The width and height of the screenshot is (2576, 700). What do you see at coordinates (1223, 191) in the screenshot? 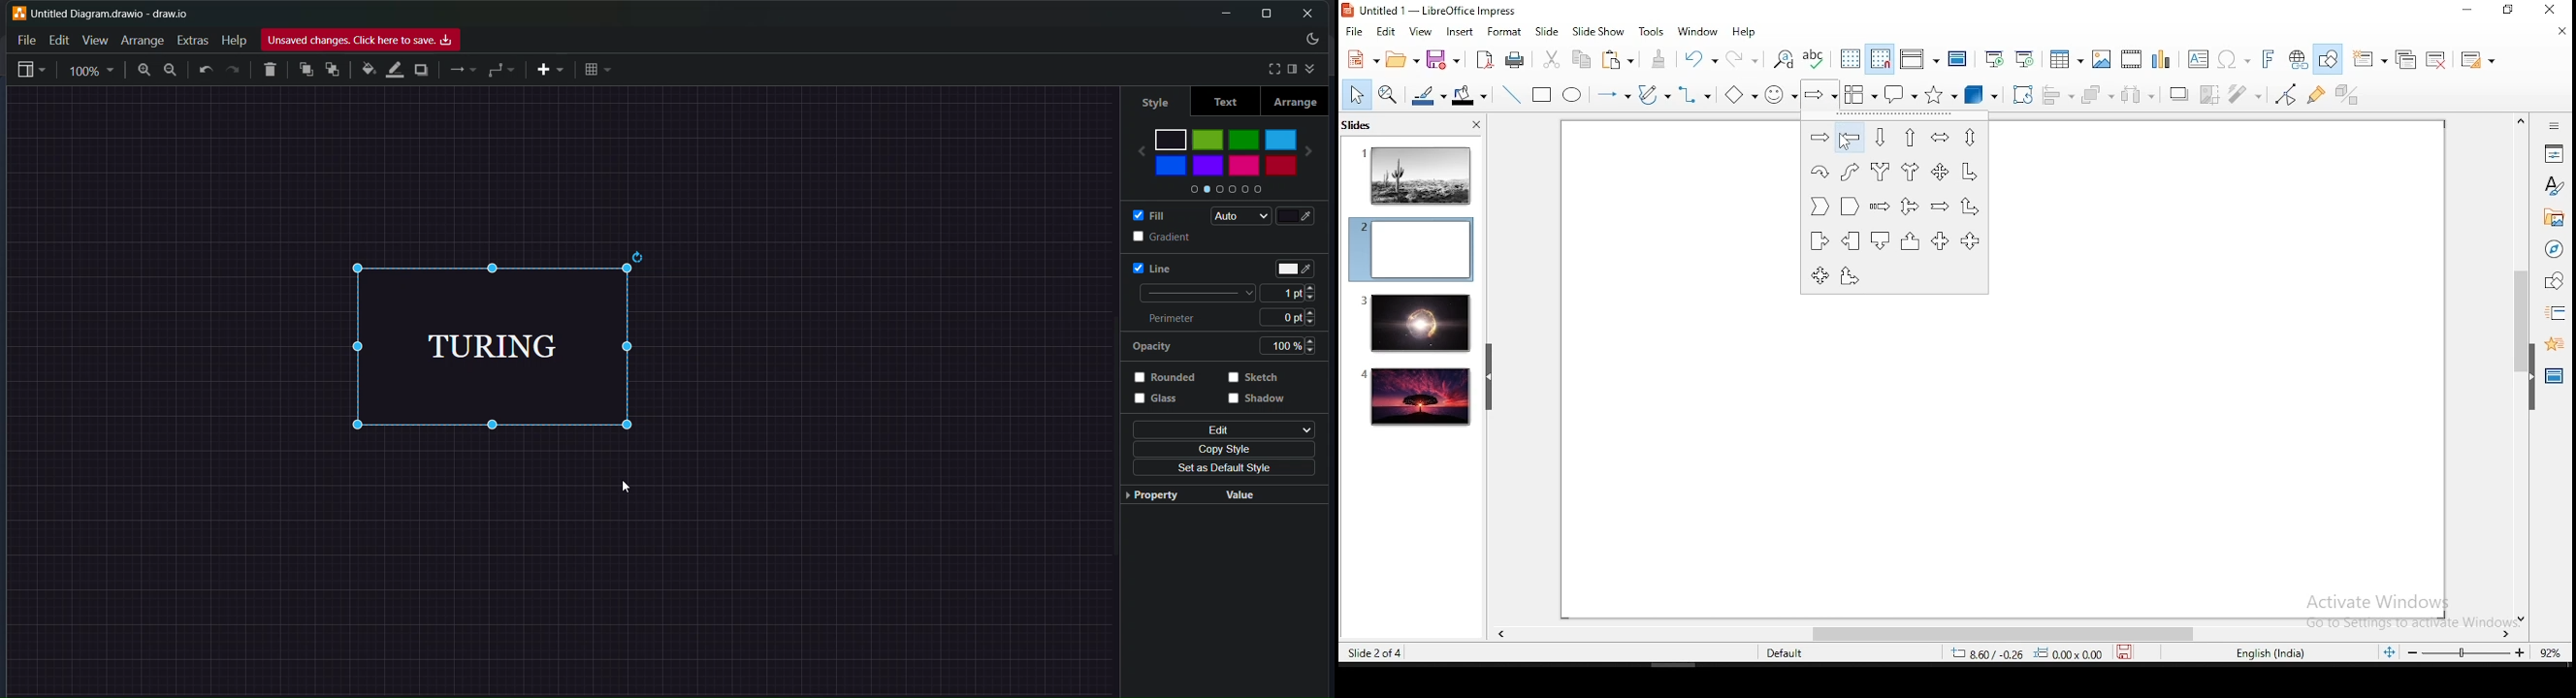
I see `color palletes` at bounding box center [1223, 191].